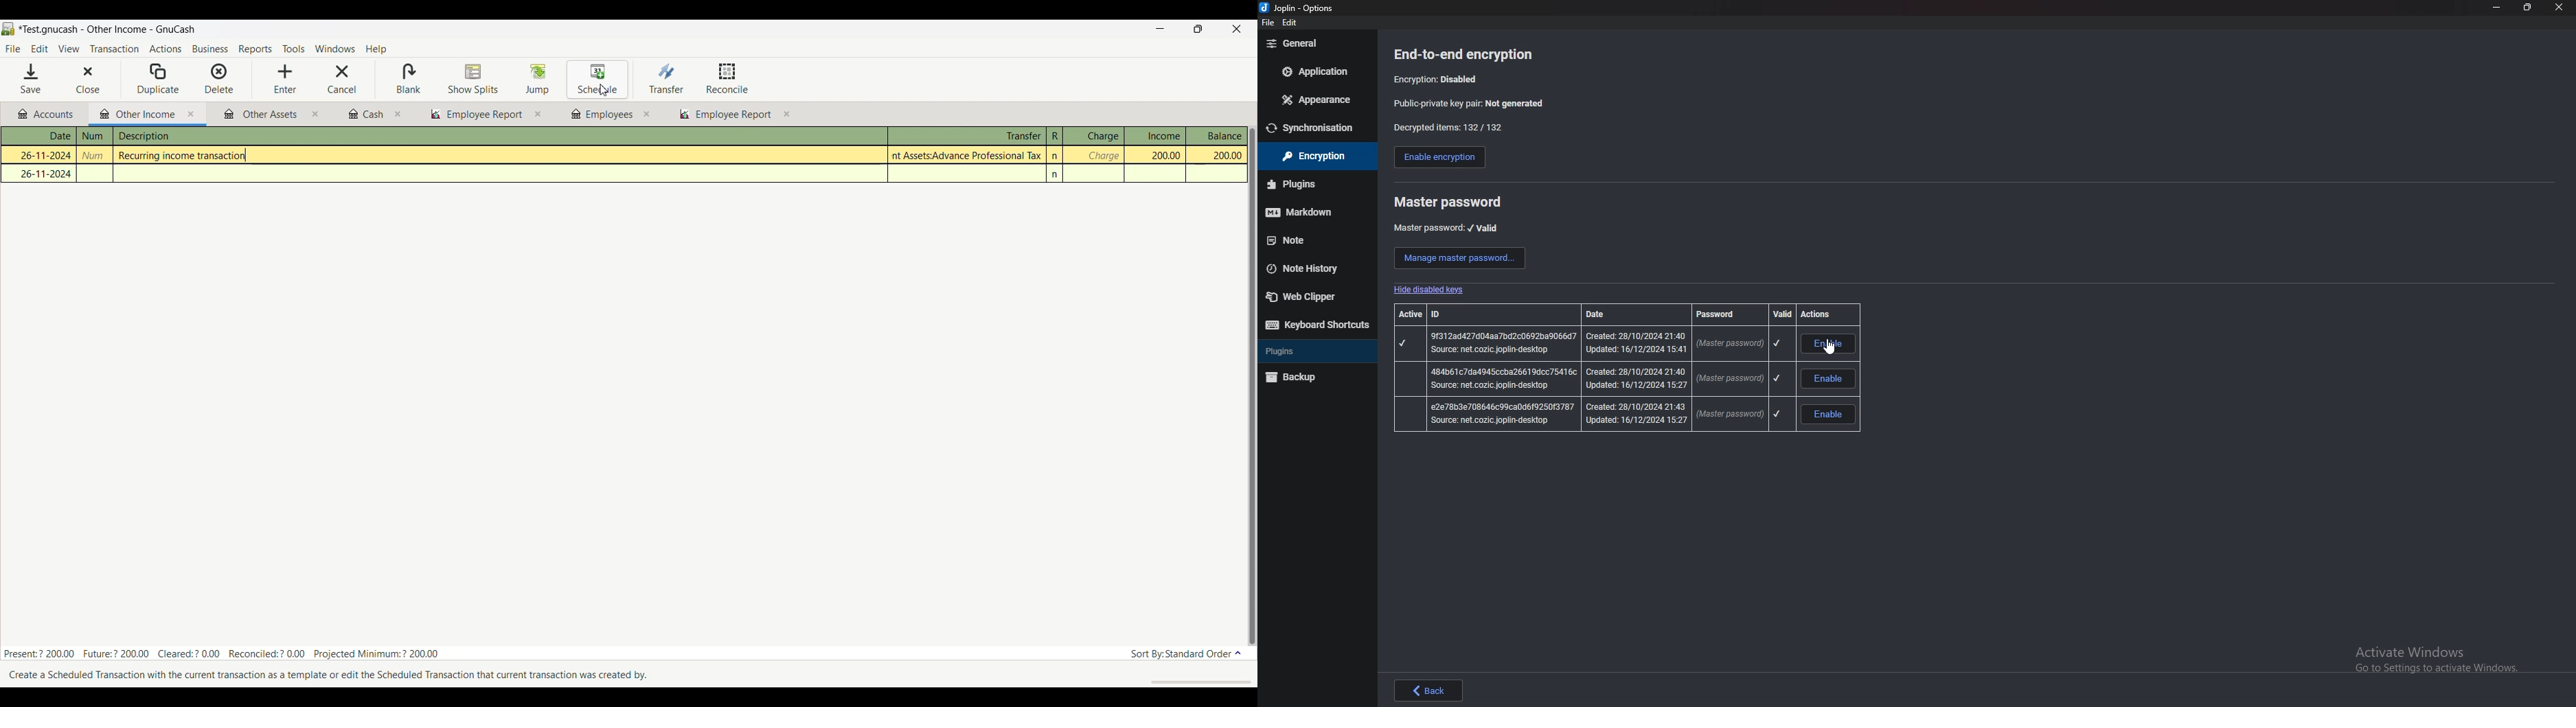  Describe the element at coordinates (646, 114) in the screenshot. I see `close` at that location.